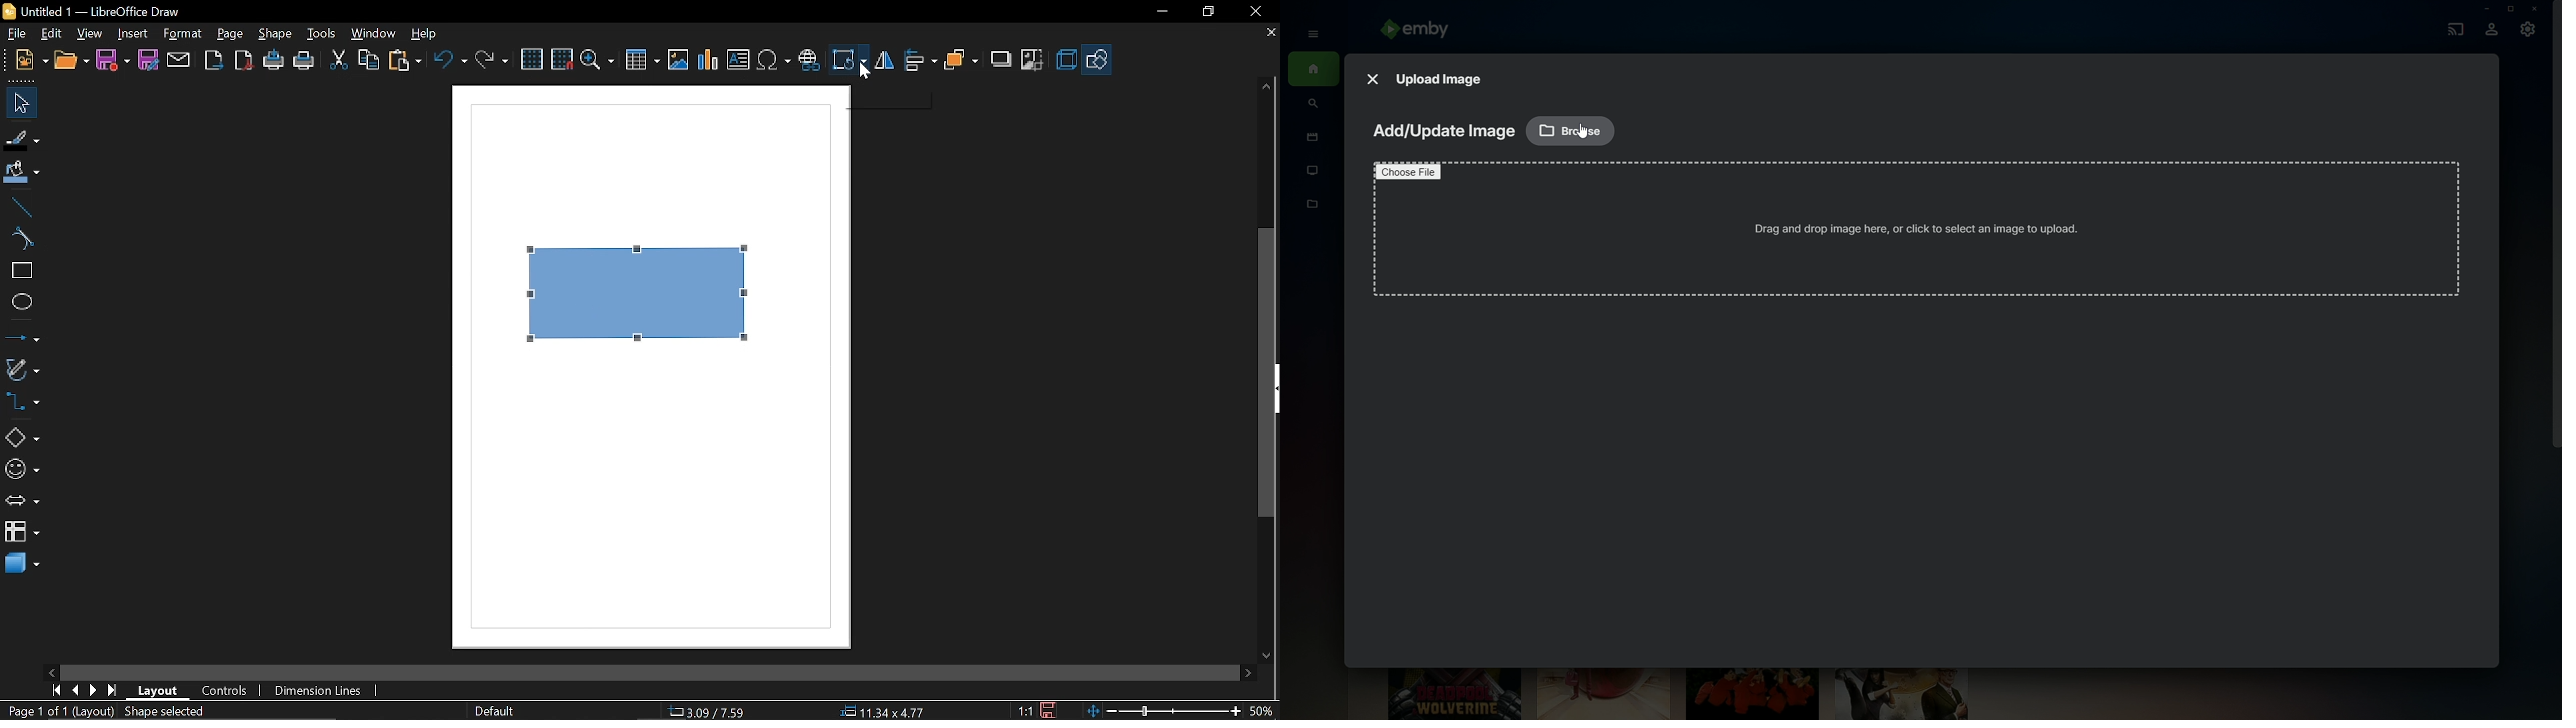  What do you see at coordinates (22, 438) in the screenshot?
I see `basic shapes` at bounding box center [22, 438].